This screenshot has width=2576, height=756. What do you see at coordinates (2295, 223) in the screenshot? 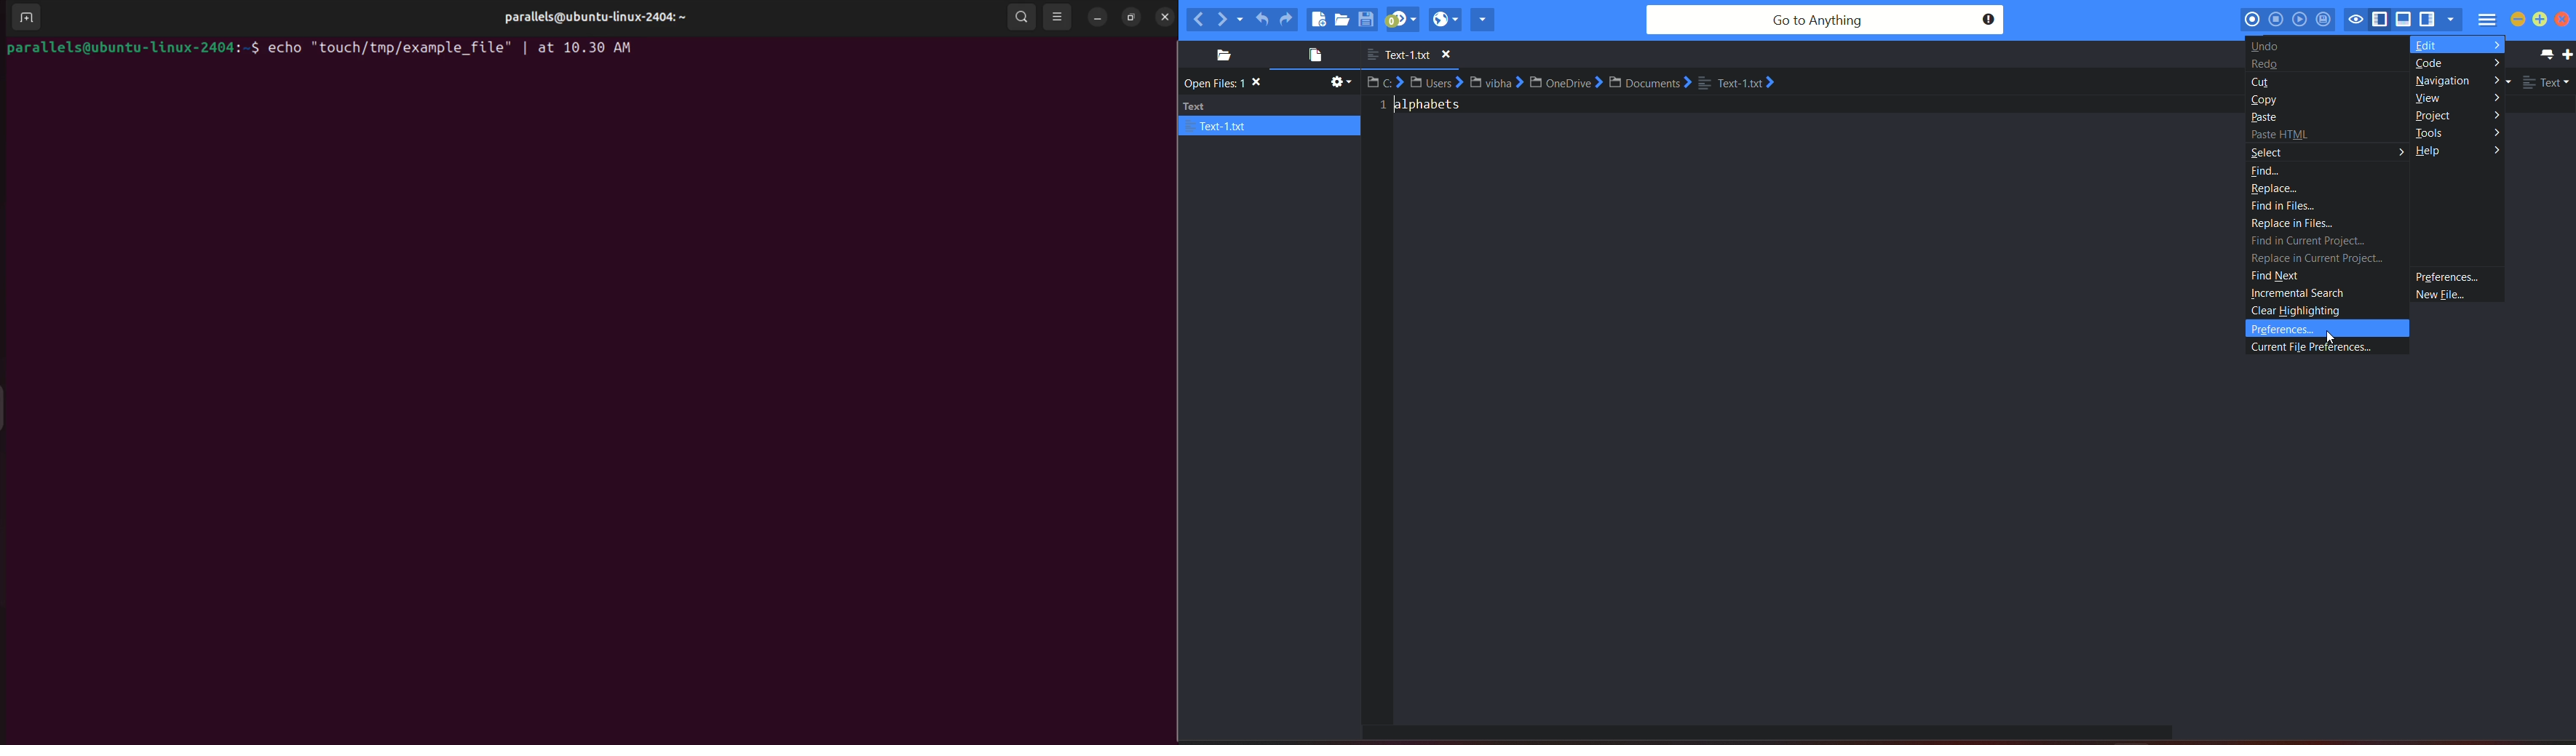
I see `replace in files` at bounding box center [2295, 223].